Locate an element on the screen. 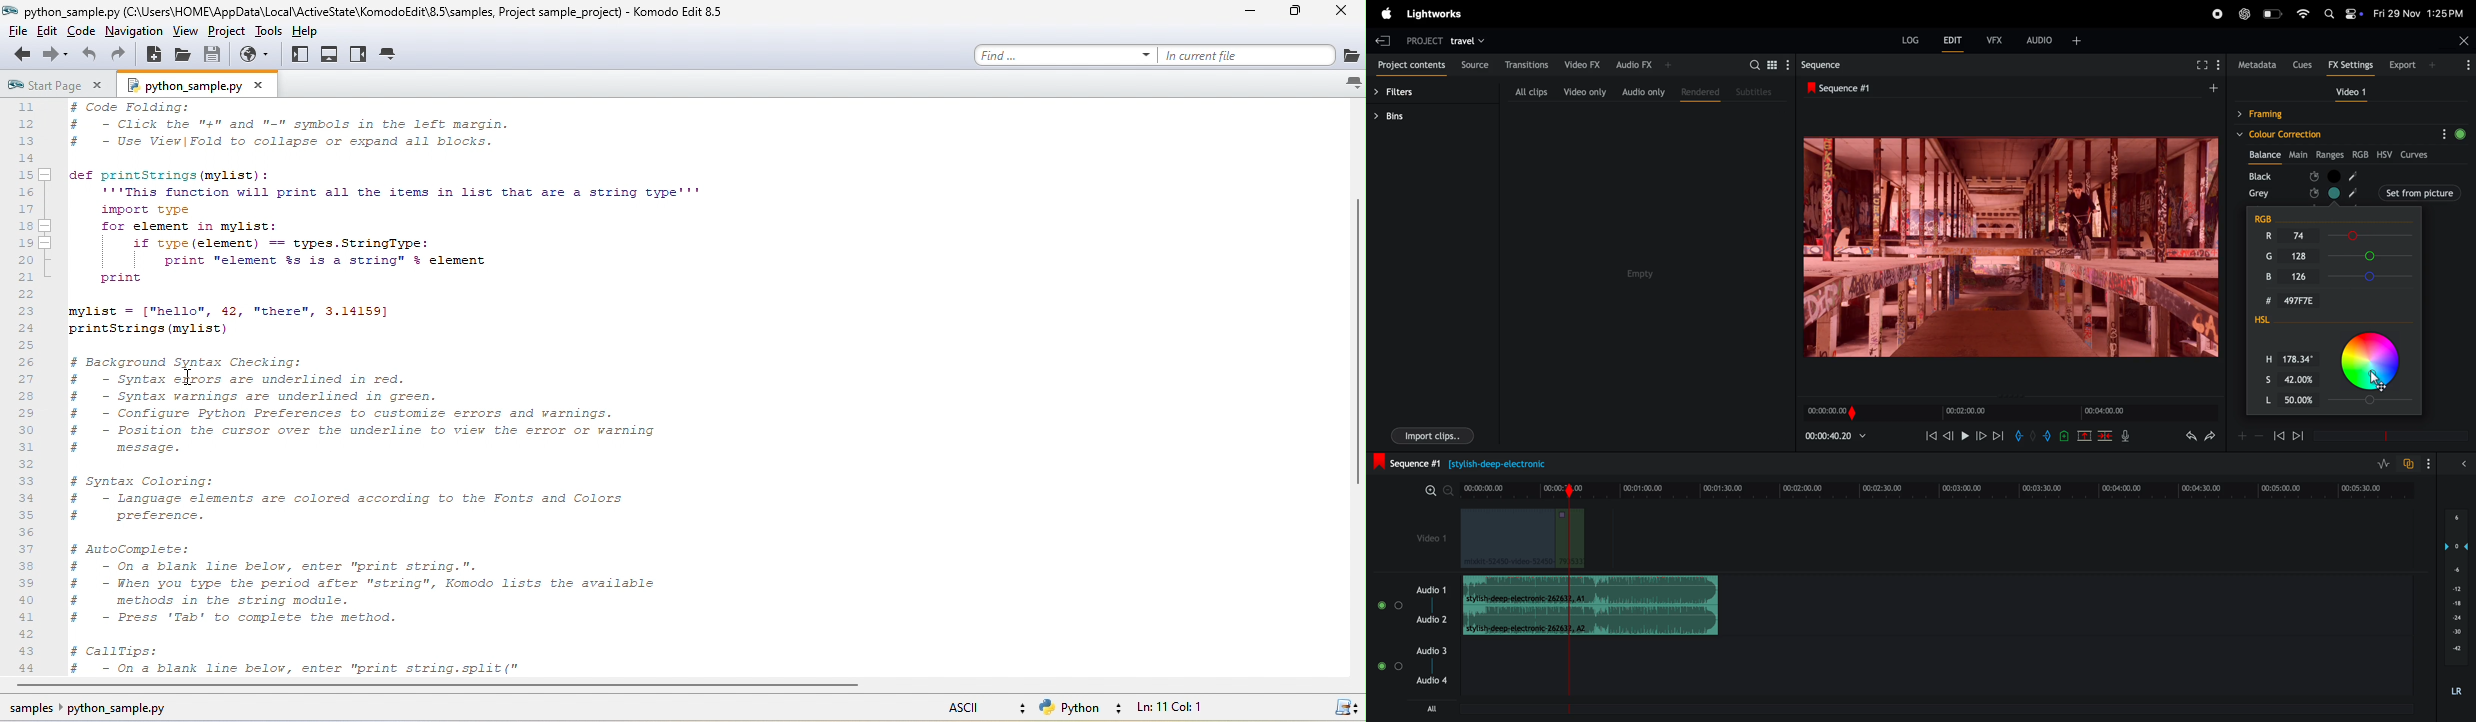   is located at coordinates (2050, 39).